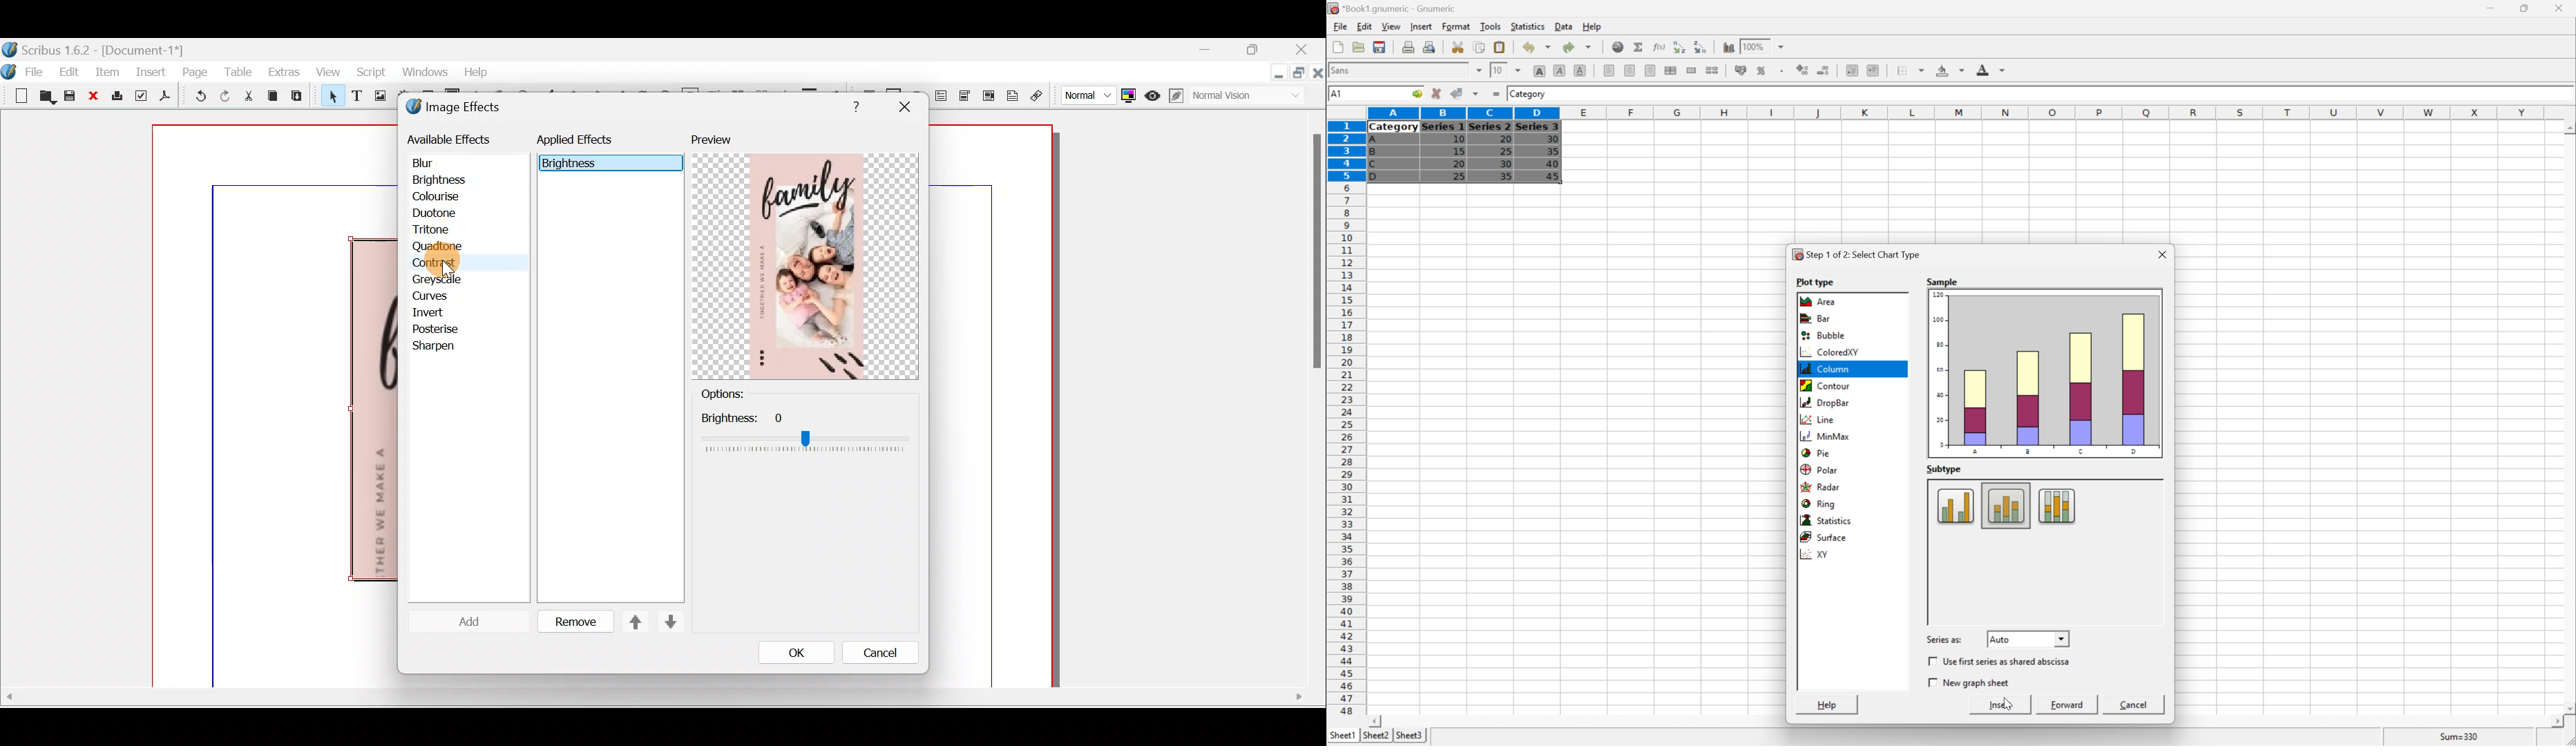 This screenshot has height=756, width=2576. Describe the element at coordinates (1498, 70) in the screenshot. I see `10` at that location.